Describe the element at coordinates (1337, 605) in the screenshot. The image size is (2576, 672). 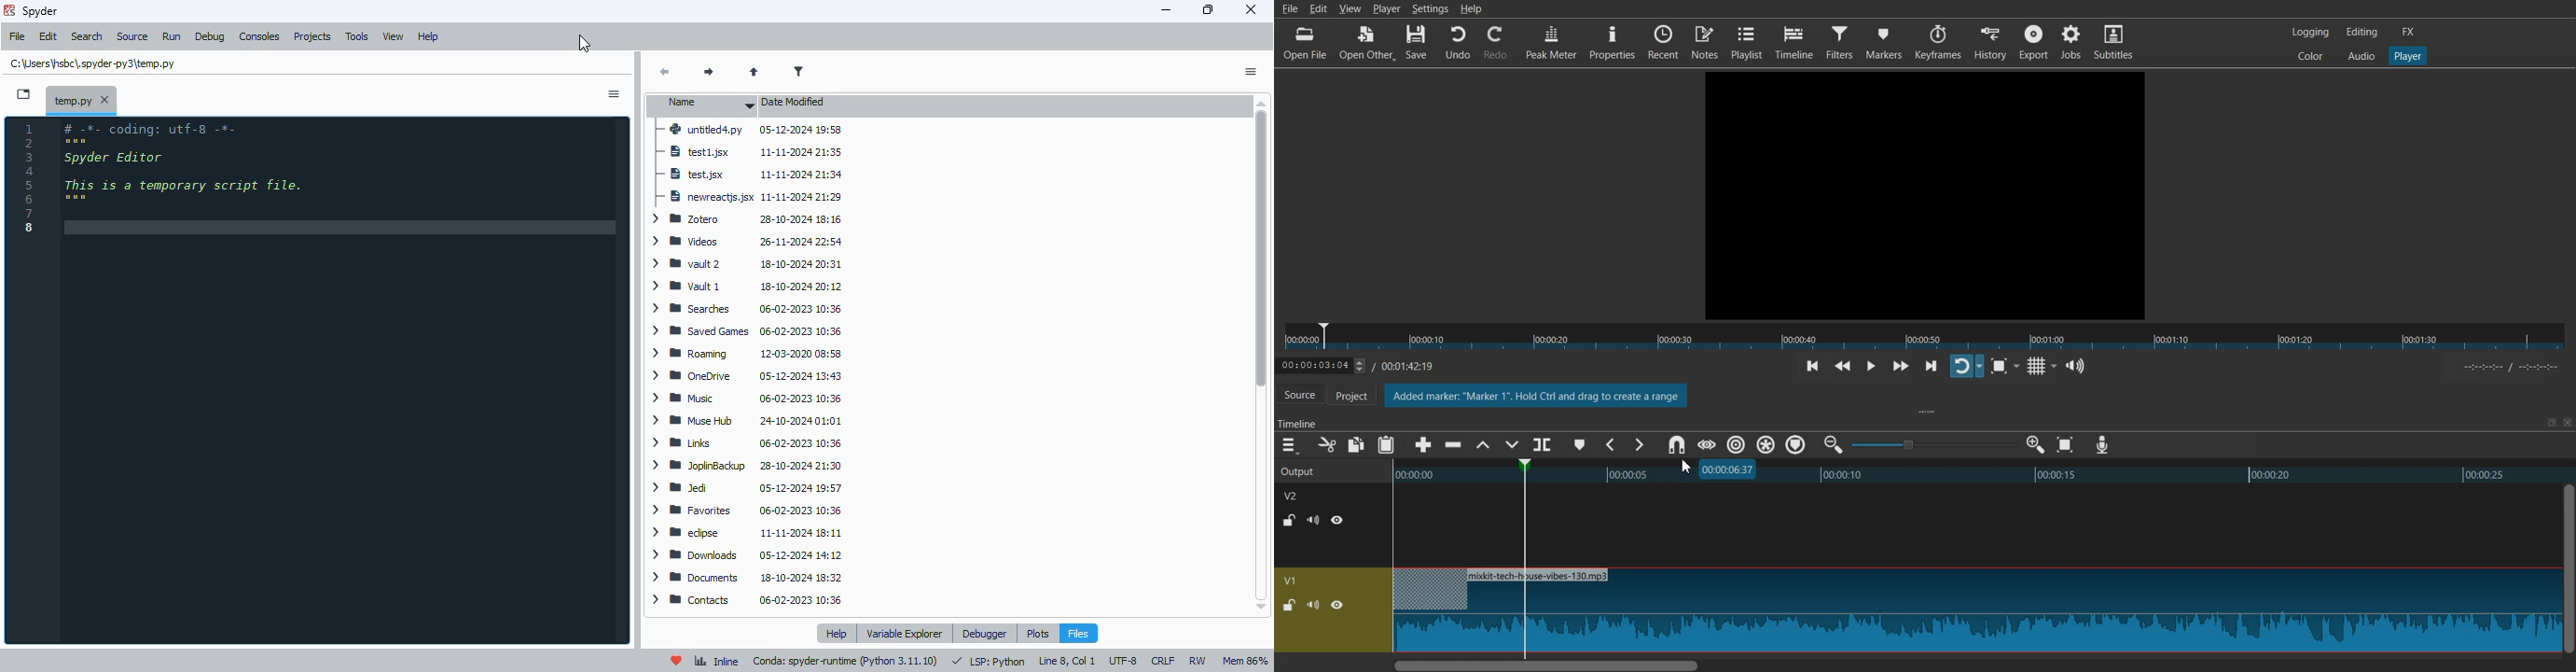
I see `Hide` at that location.